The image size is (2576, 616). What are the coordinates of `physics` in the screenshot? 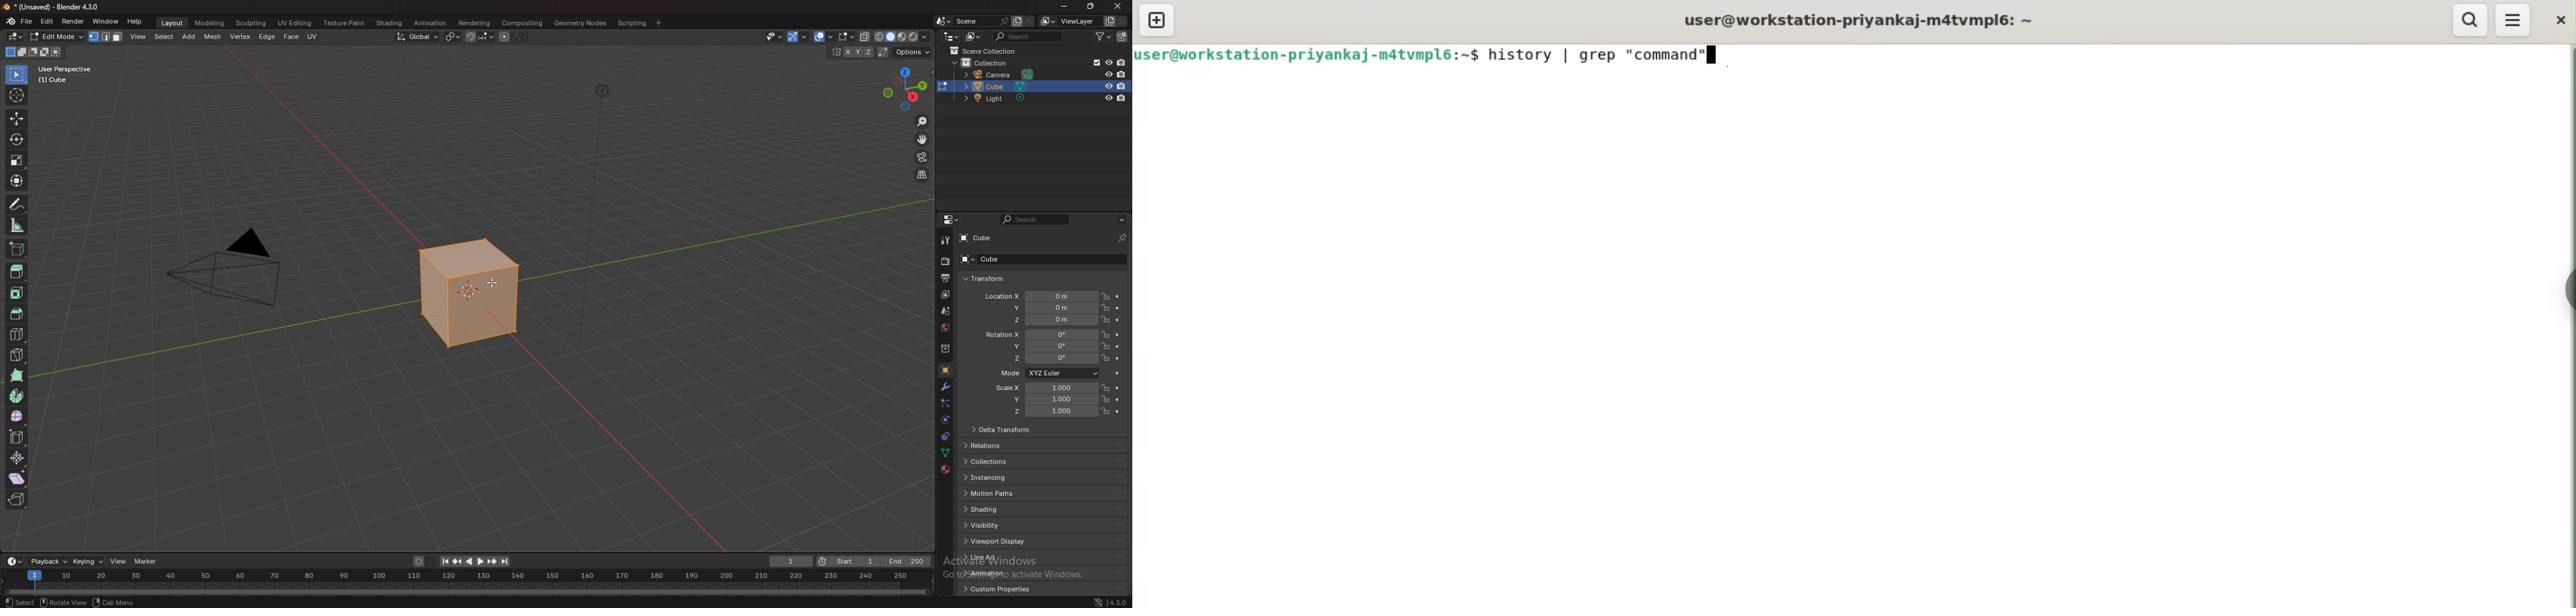 It's located at (945, 420).